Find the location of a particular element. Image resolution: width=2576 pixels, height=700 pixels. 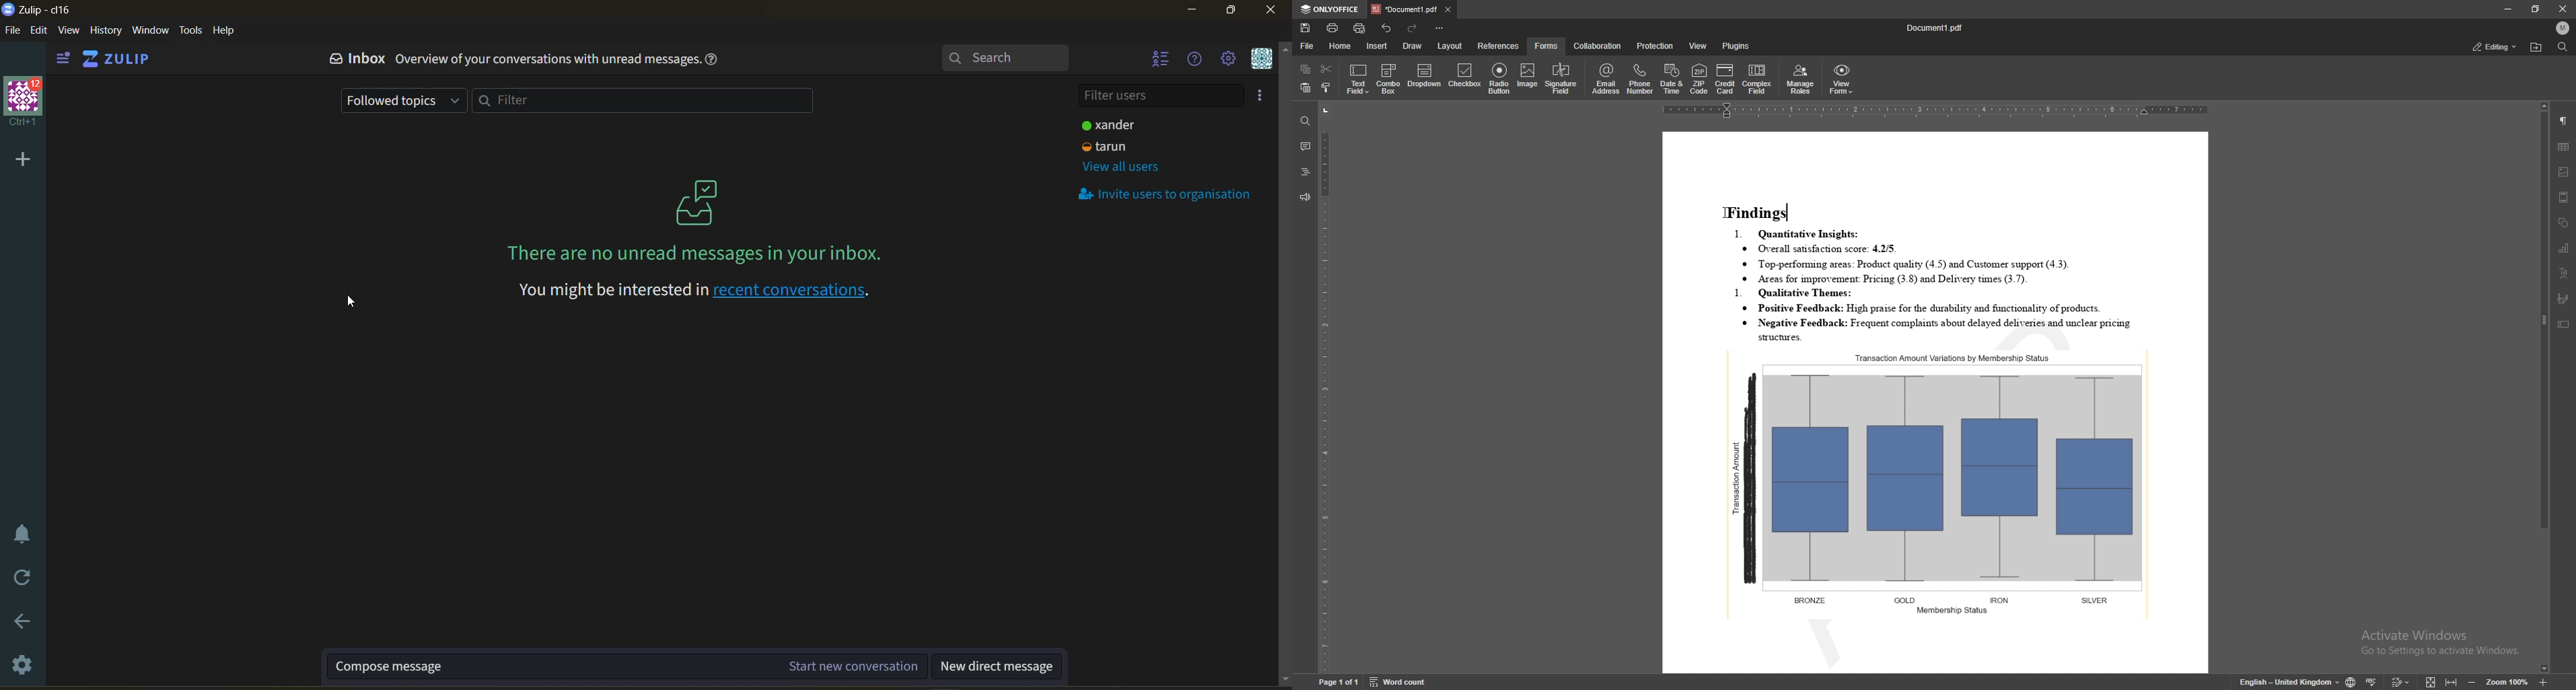

tab is located at coordinates (1404, 9).